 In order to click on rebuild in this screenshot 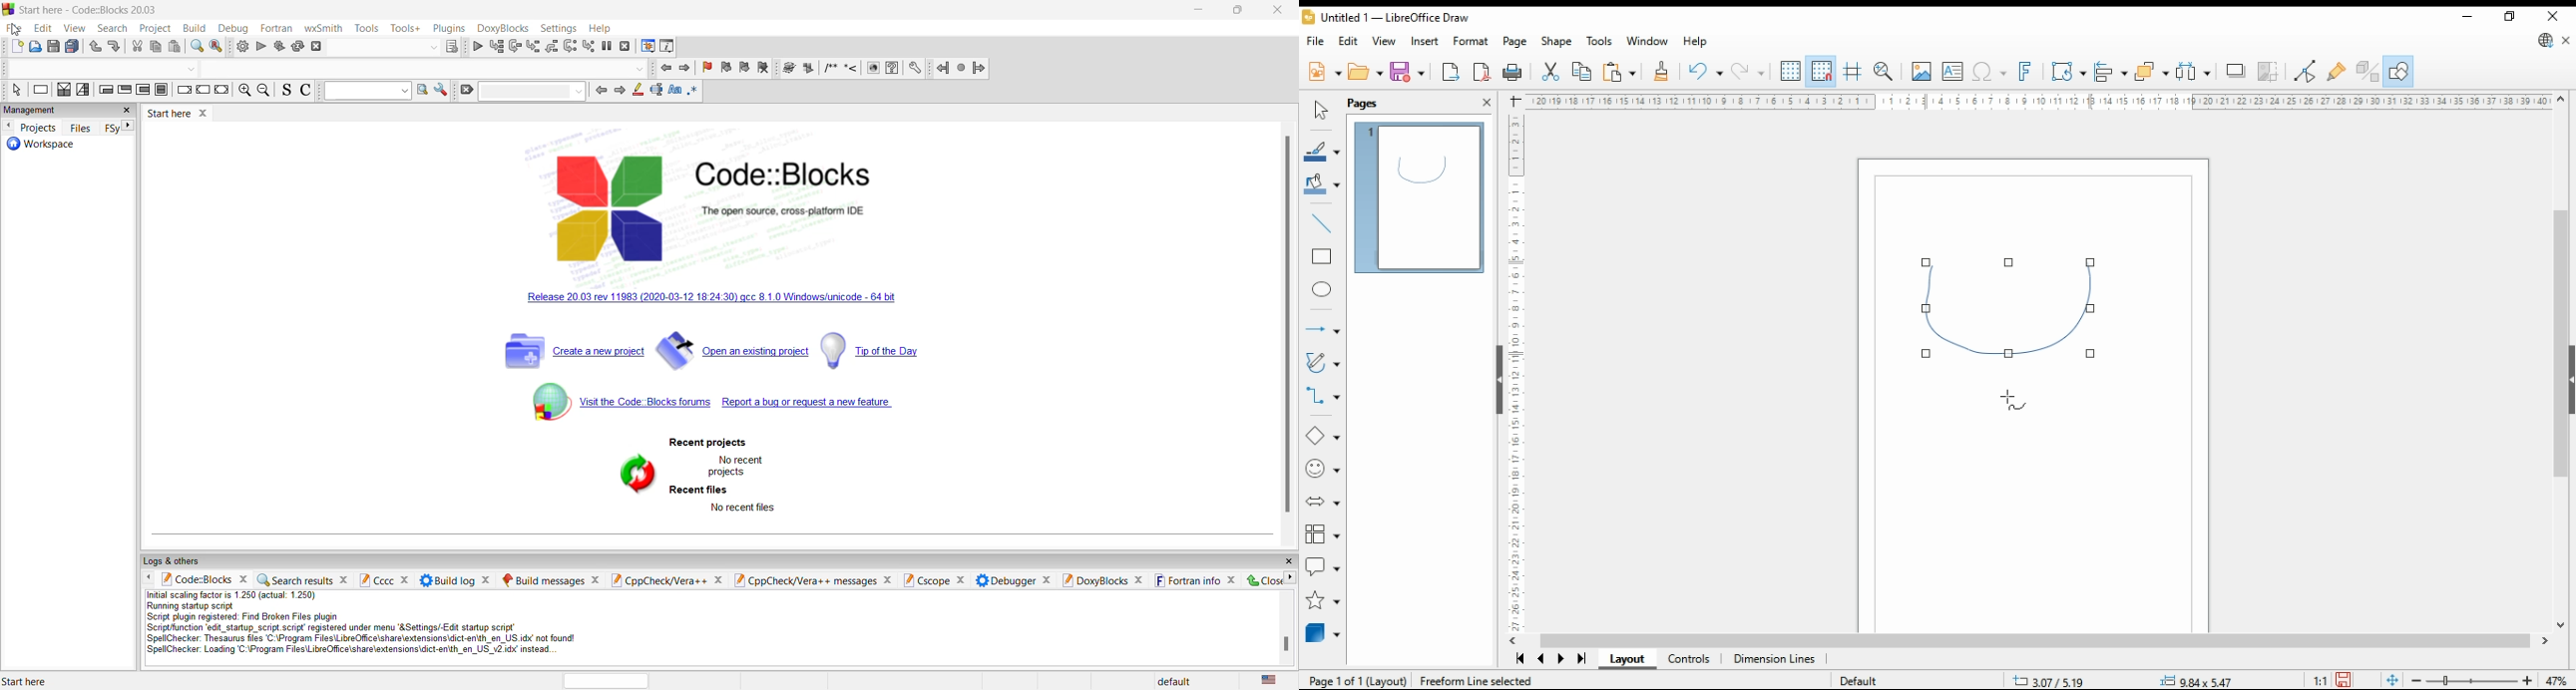, I will do `click(298, 47)`.